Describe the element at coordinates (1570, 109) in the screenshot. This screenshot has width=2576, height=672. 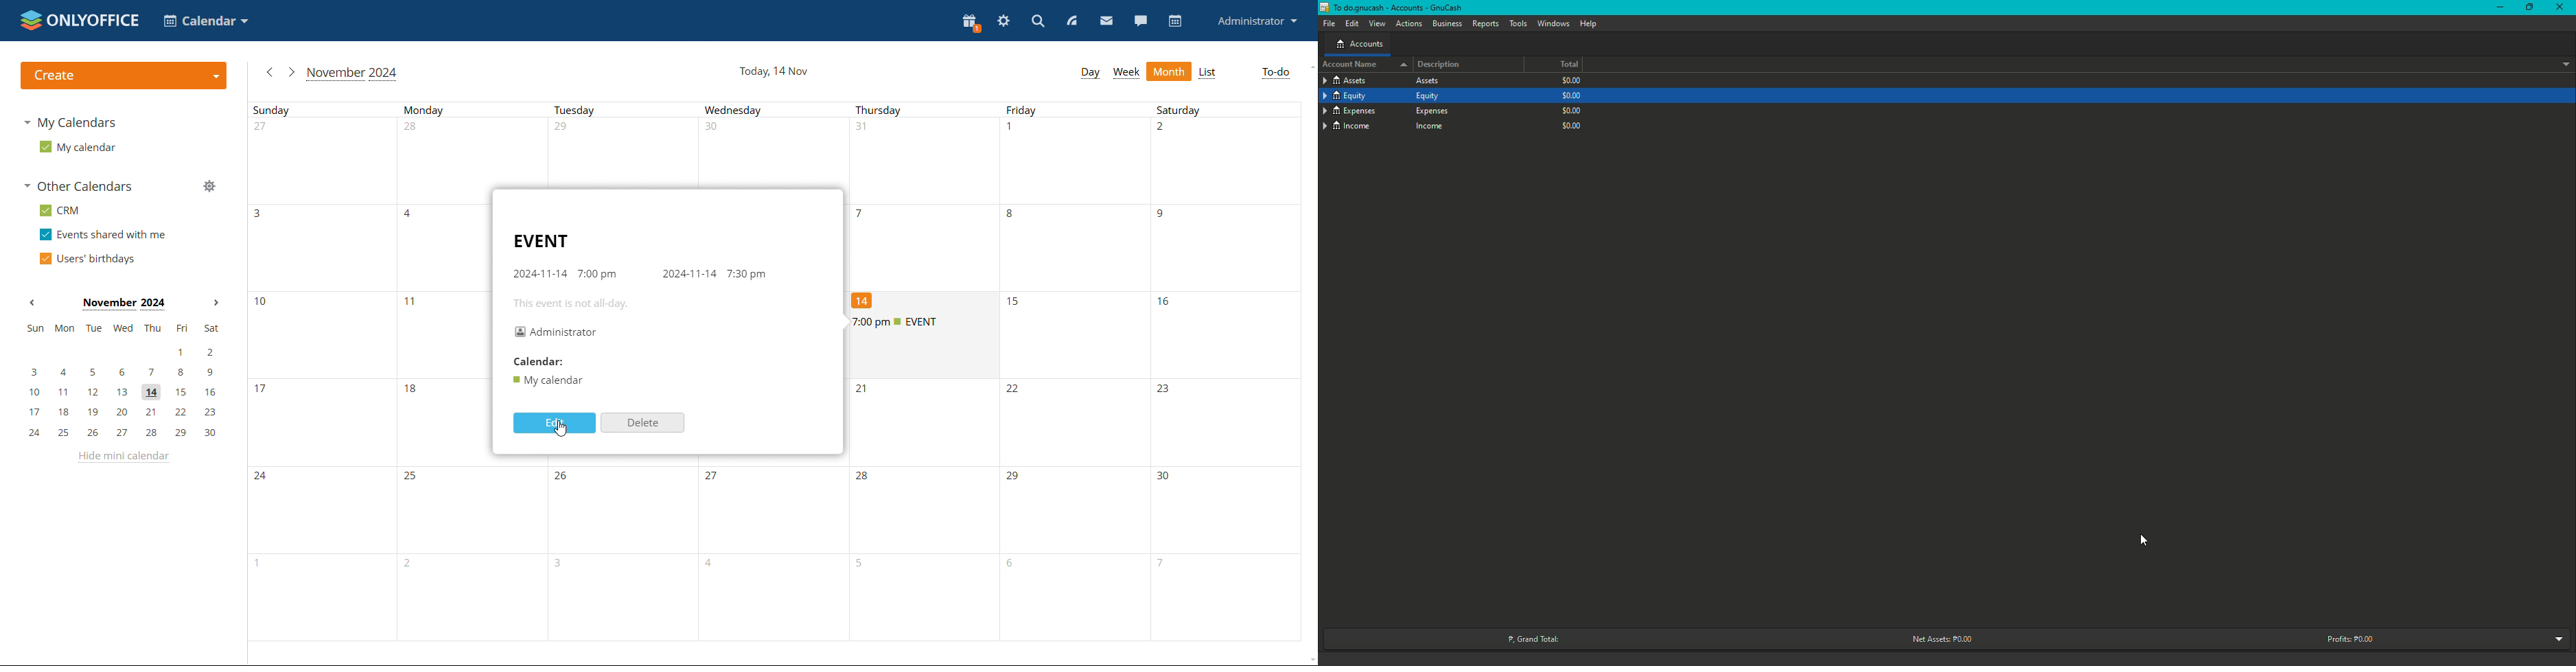
I see `$0` at that location.